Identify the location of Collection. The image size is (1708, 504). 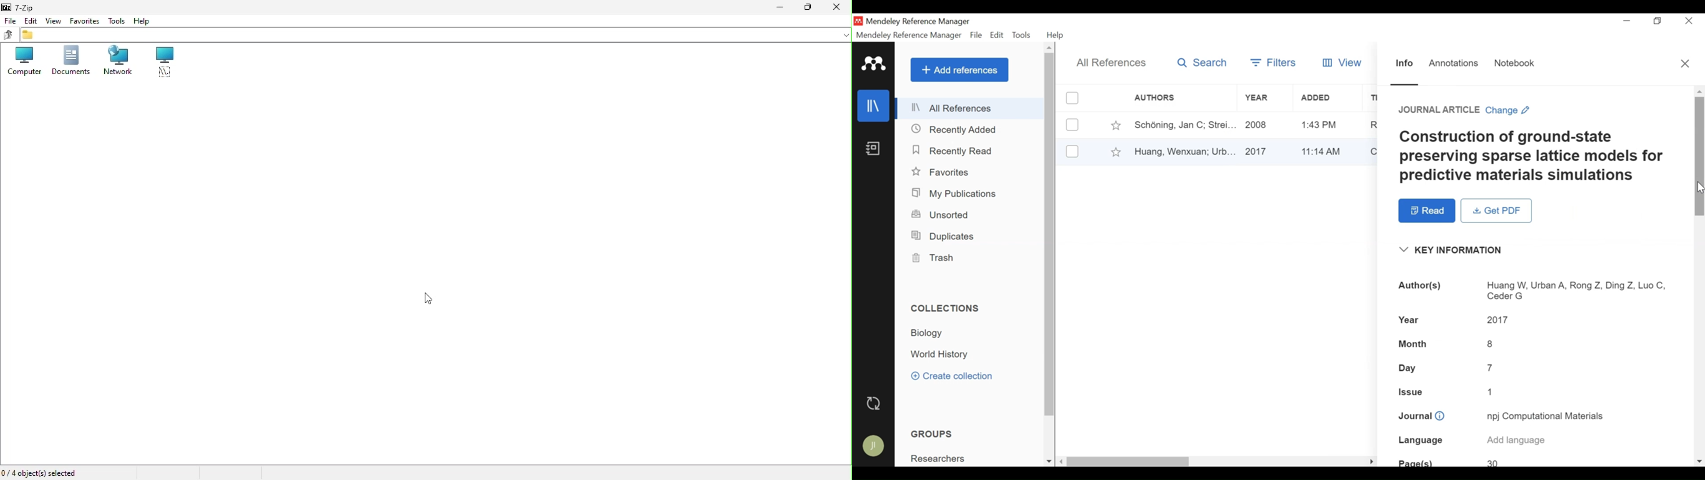
(930, 333).